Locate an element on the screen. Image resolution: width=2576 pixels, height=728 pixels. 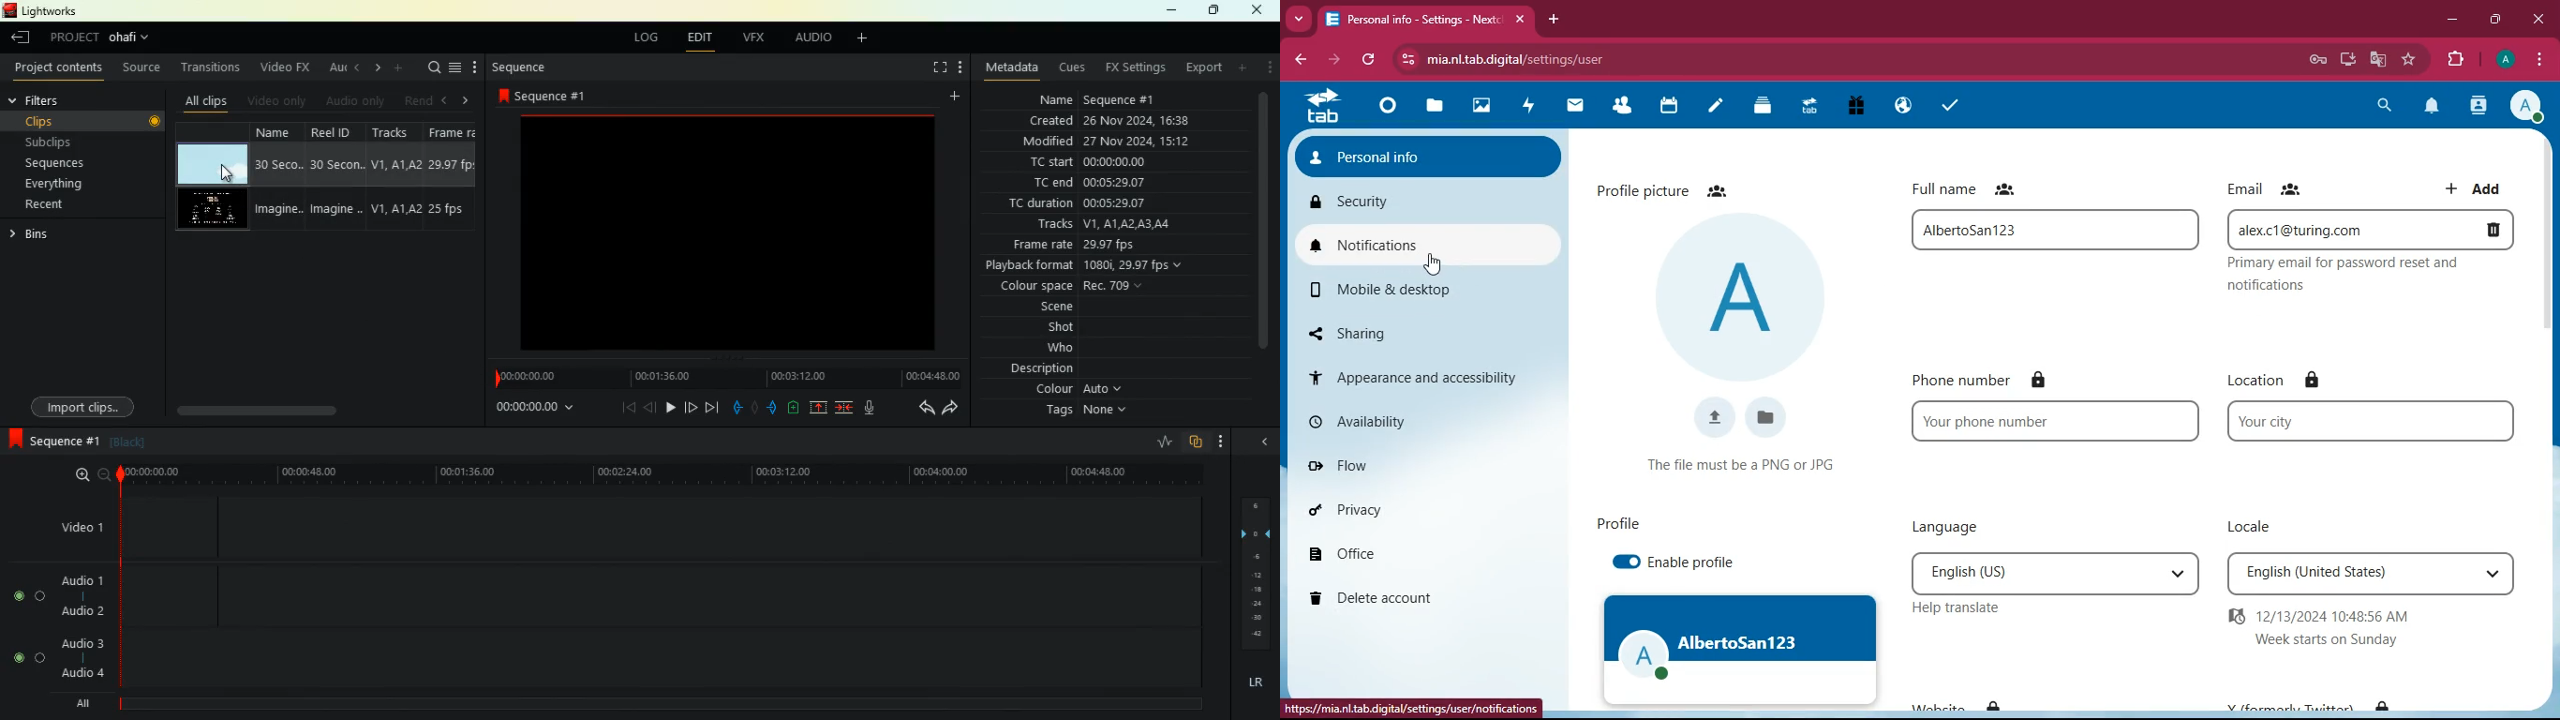
import clips is located at coordinates (81, 405).